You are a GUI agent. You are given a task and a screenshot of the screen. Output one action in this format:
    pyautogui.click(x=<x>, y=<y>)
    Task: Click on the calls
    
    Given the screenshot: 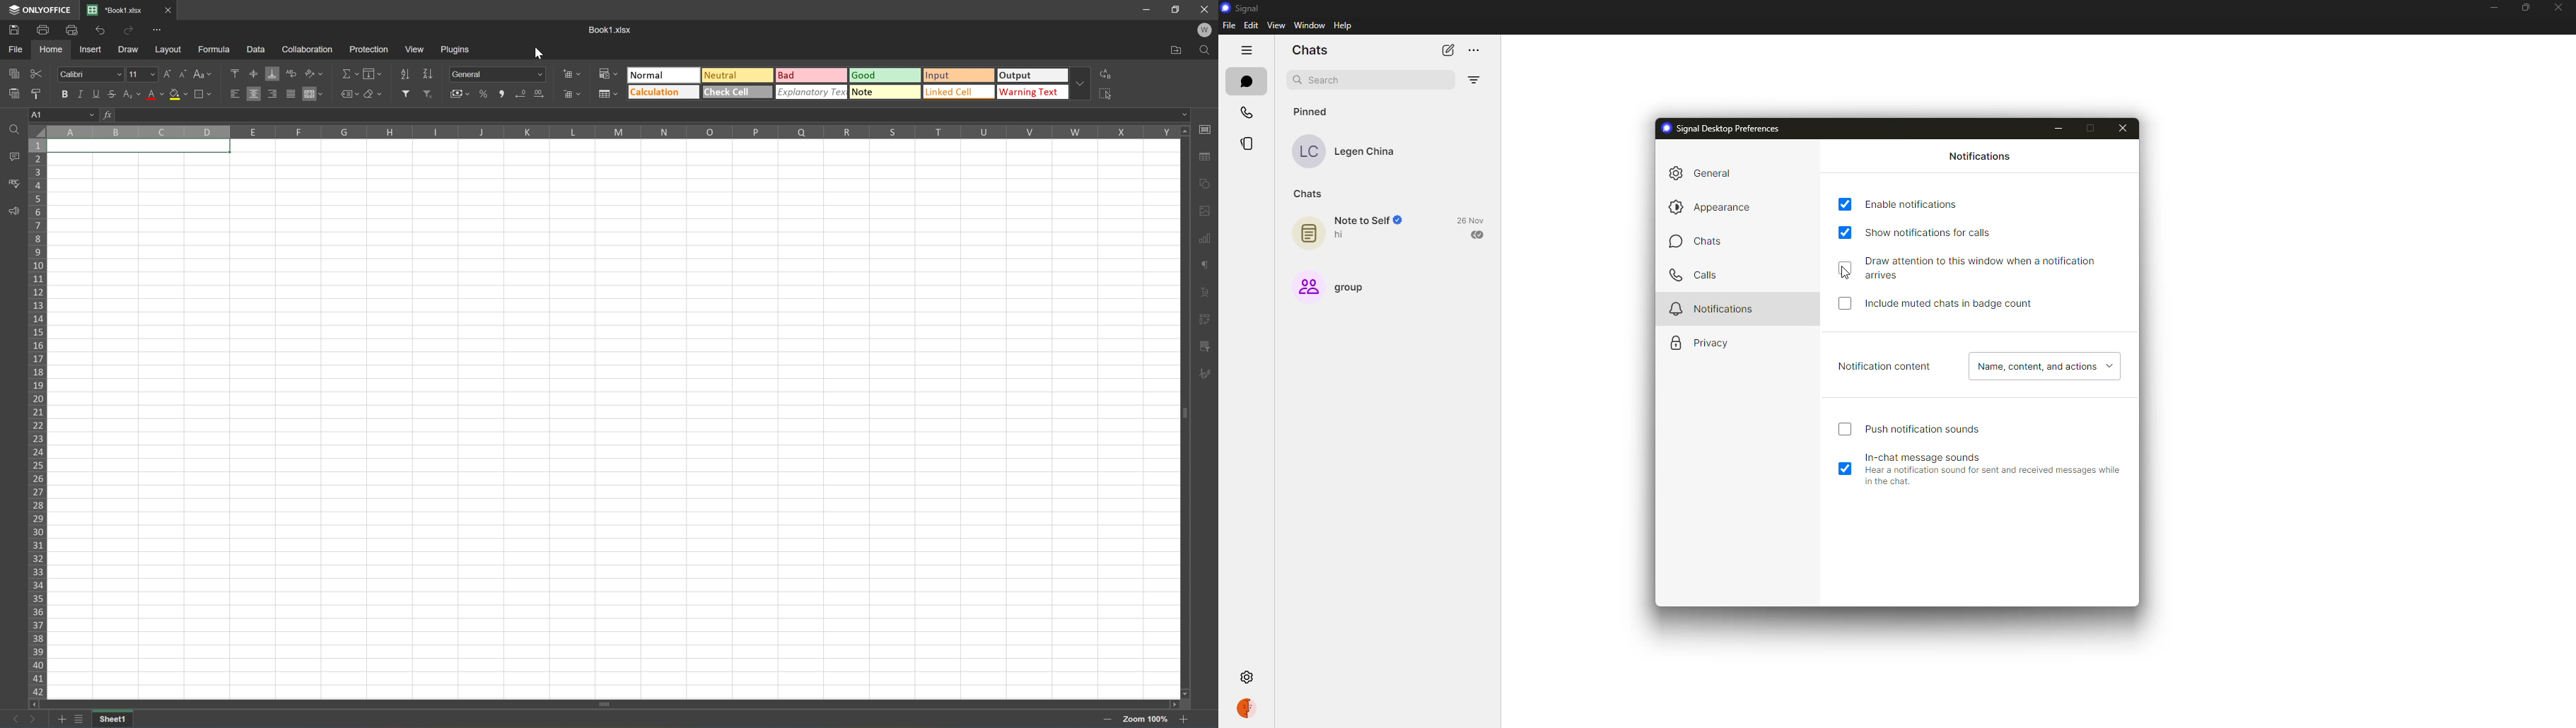 What is the action you would take?
    pyautogui.click(x=1246, y=109)
    